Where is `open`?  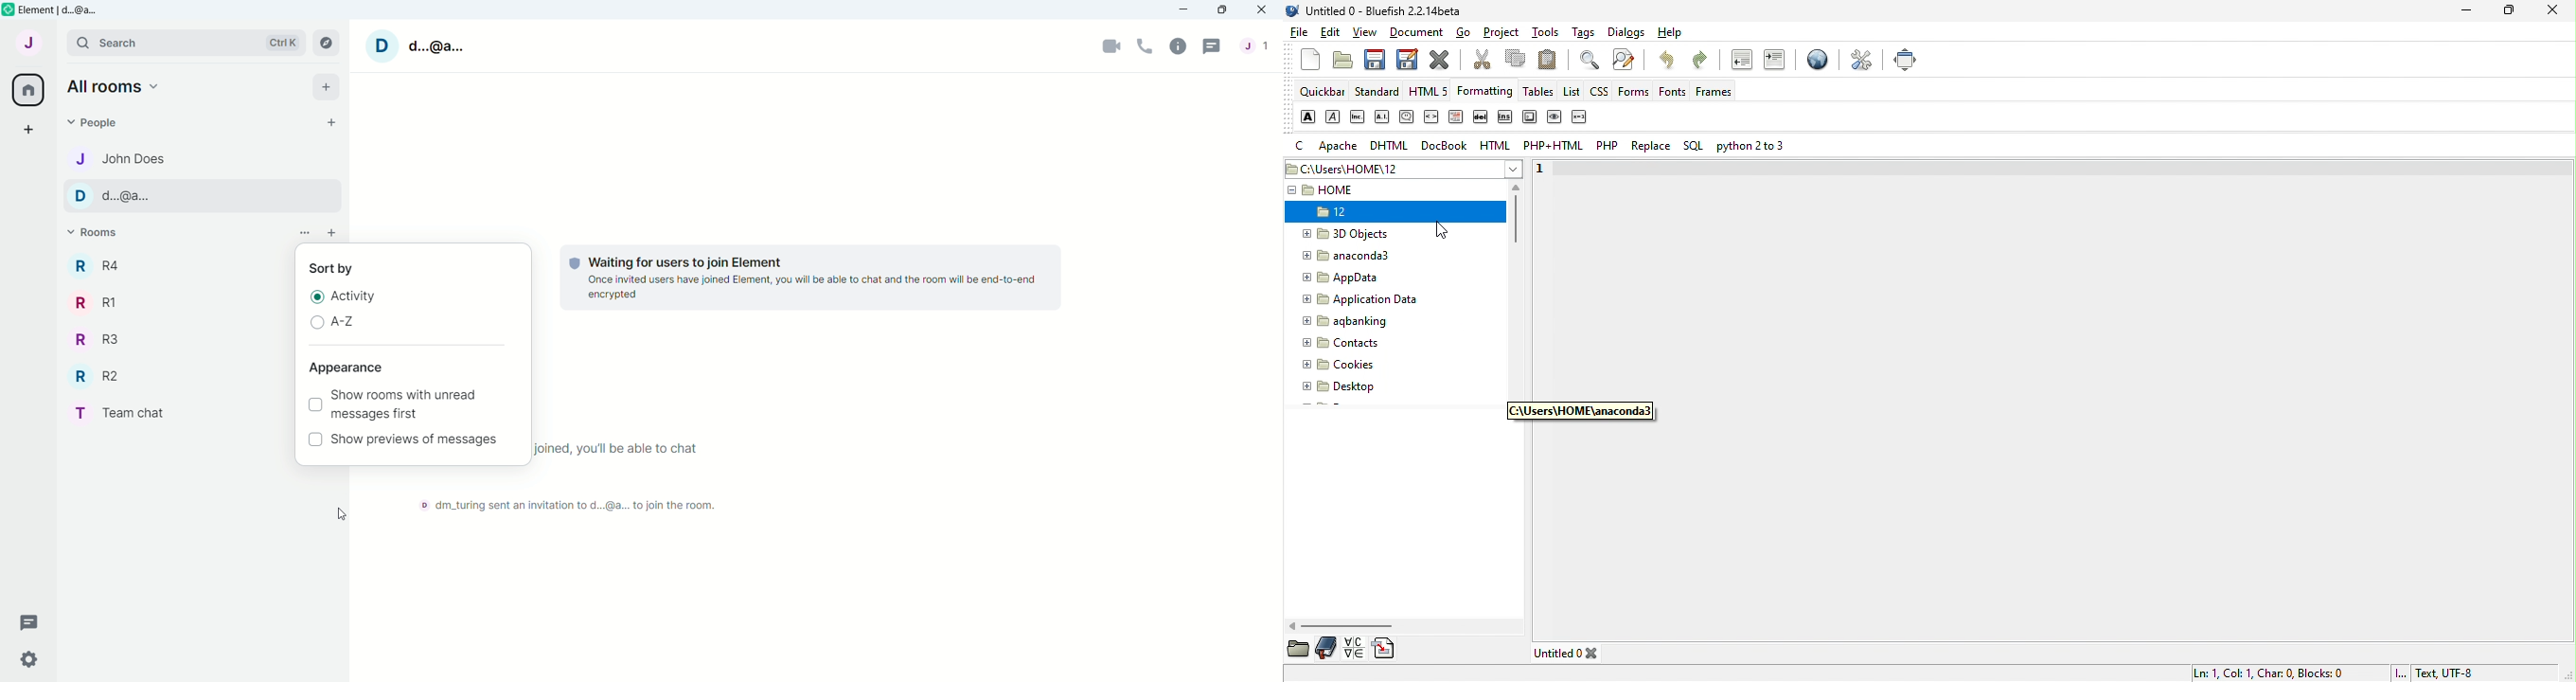 open is located at coordinates (1341, 61).